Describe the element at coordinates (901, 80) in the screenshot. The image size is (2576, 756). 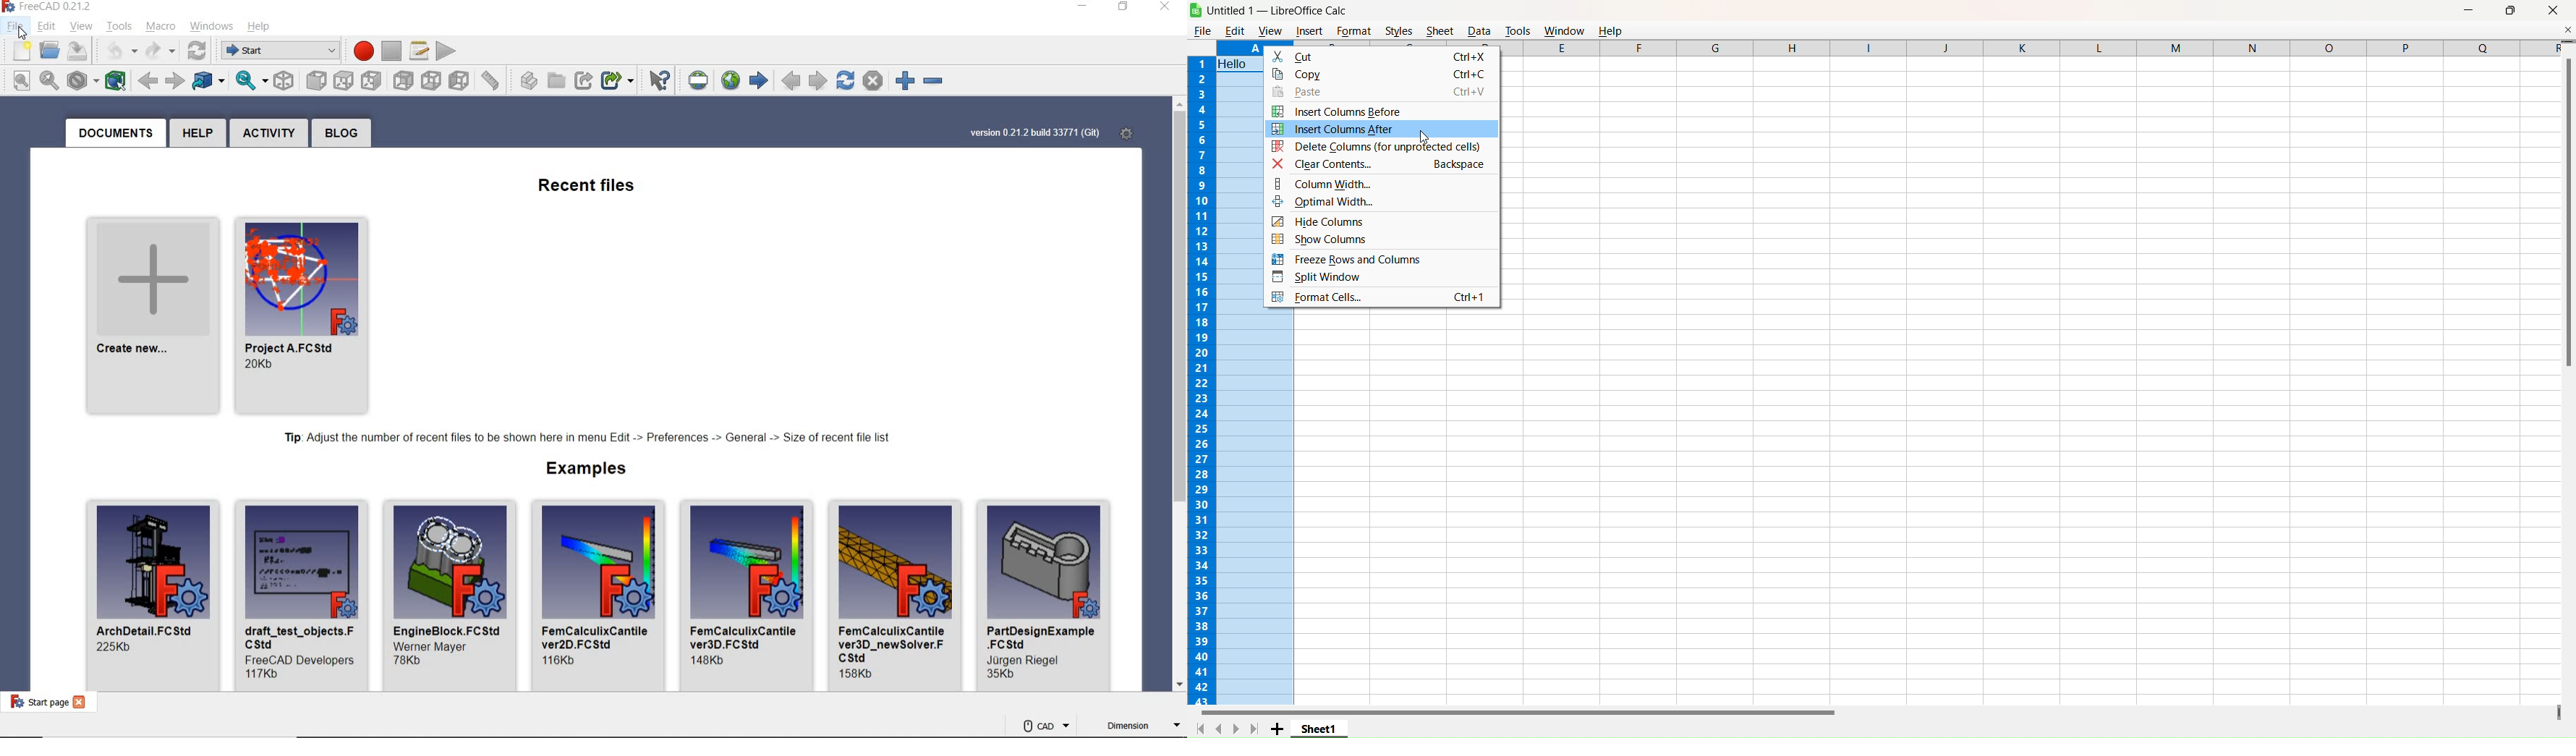
I see `ZOOM IN` at that location.